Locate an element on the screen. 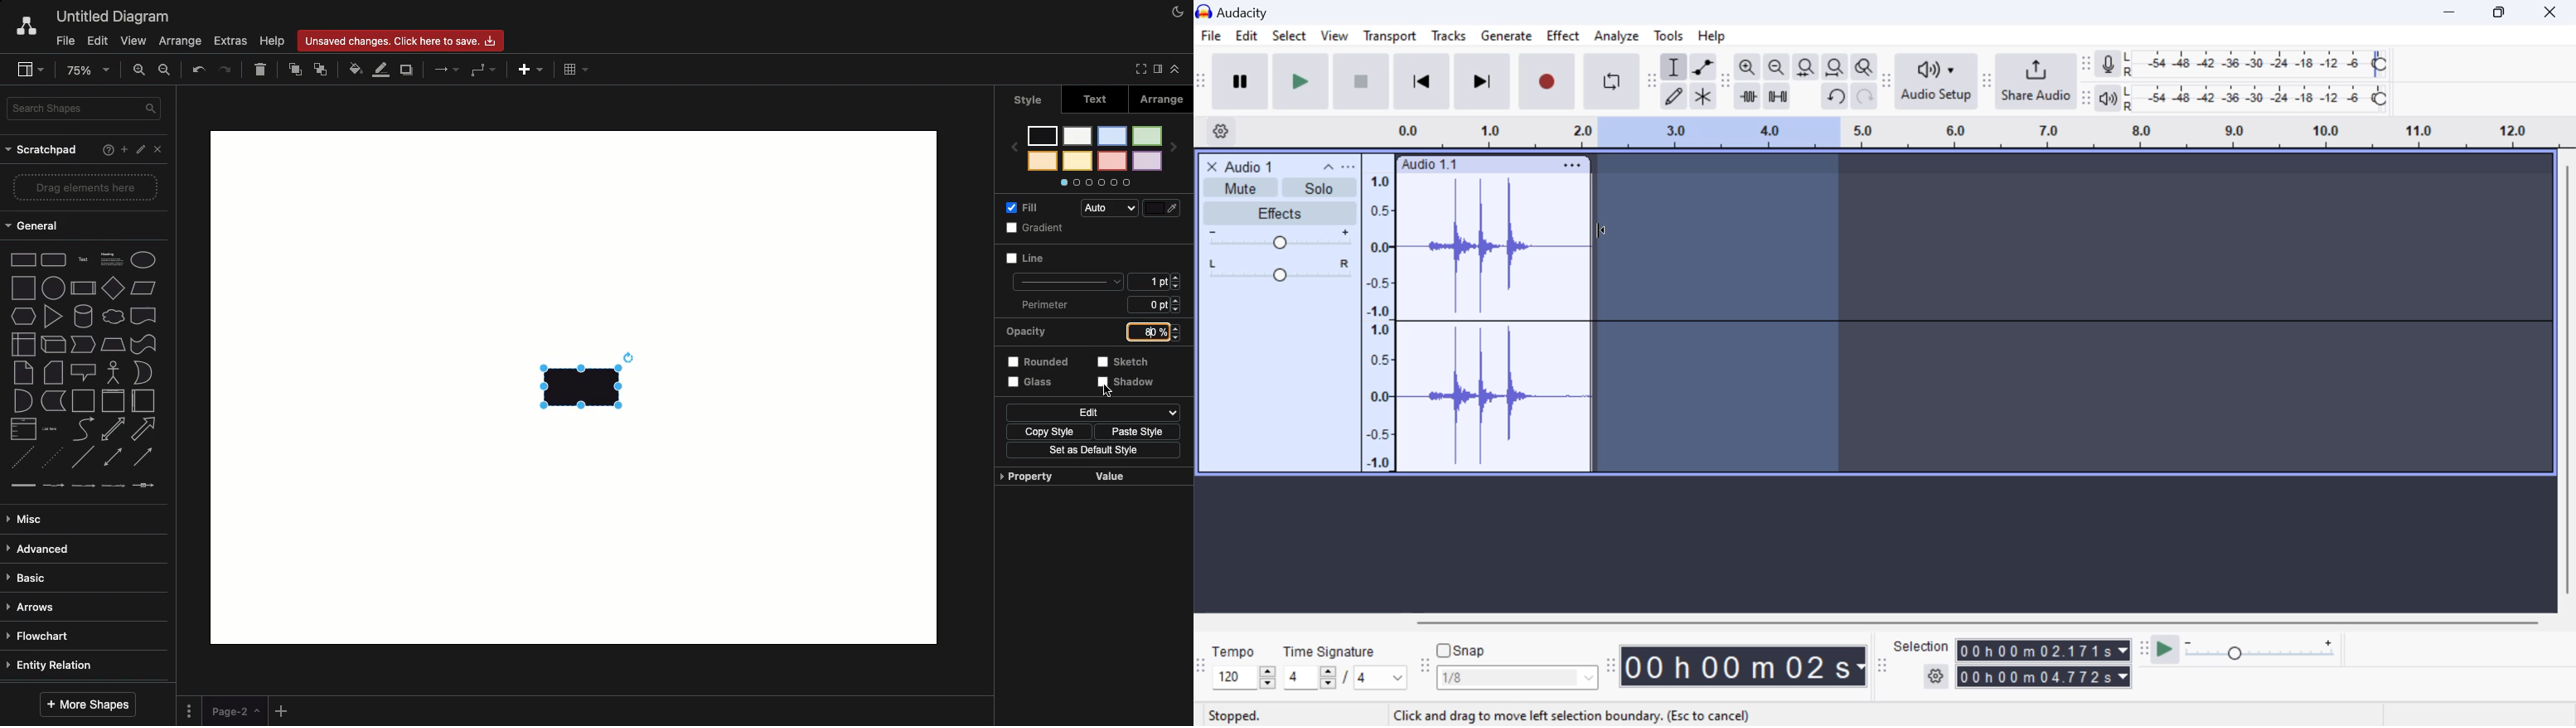 This screenshot has width=2576, height=728. bidirectional connector is located at coordinates (113, 455).